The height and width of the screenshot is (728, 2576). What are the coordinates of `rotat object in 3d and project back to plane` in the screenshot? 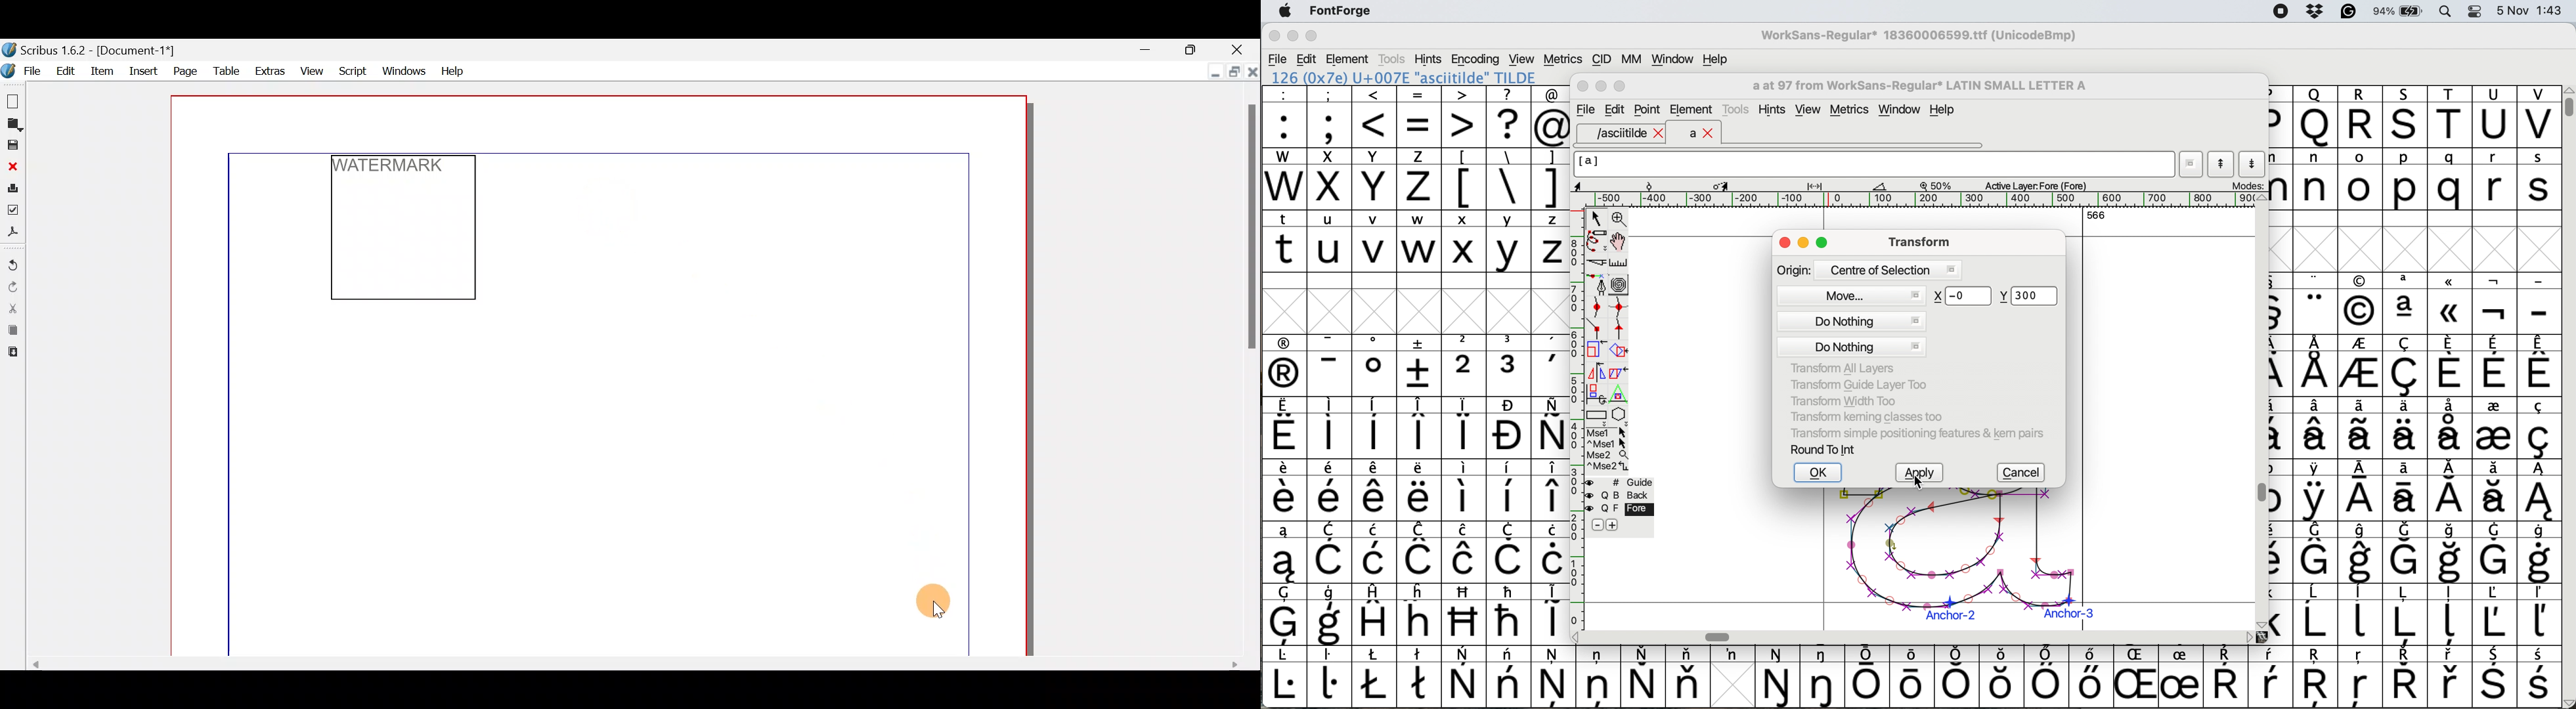 It's located at (1595, 393).